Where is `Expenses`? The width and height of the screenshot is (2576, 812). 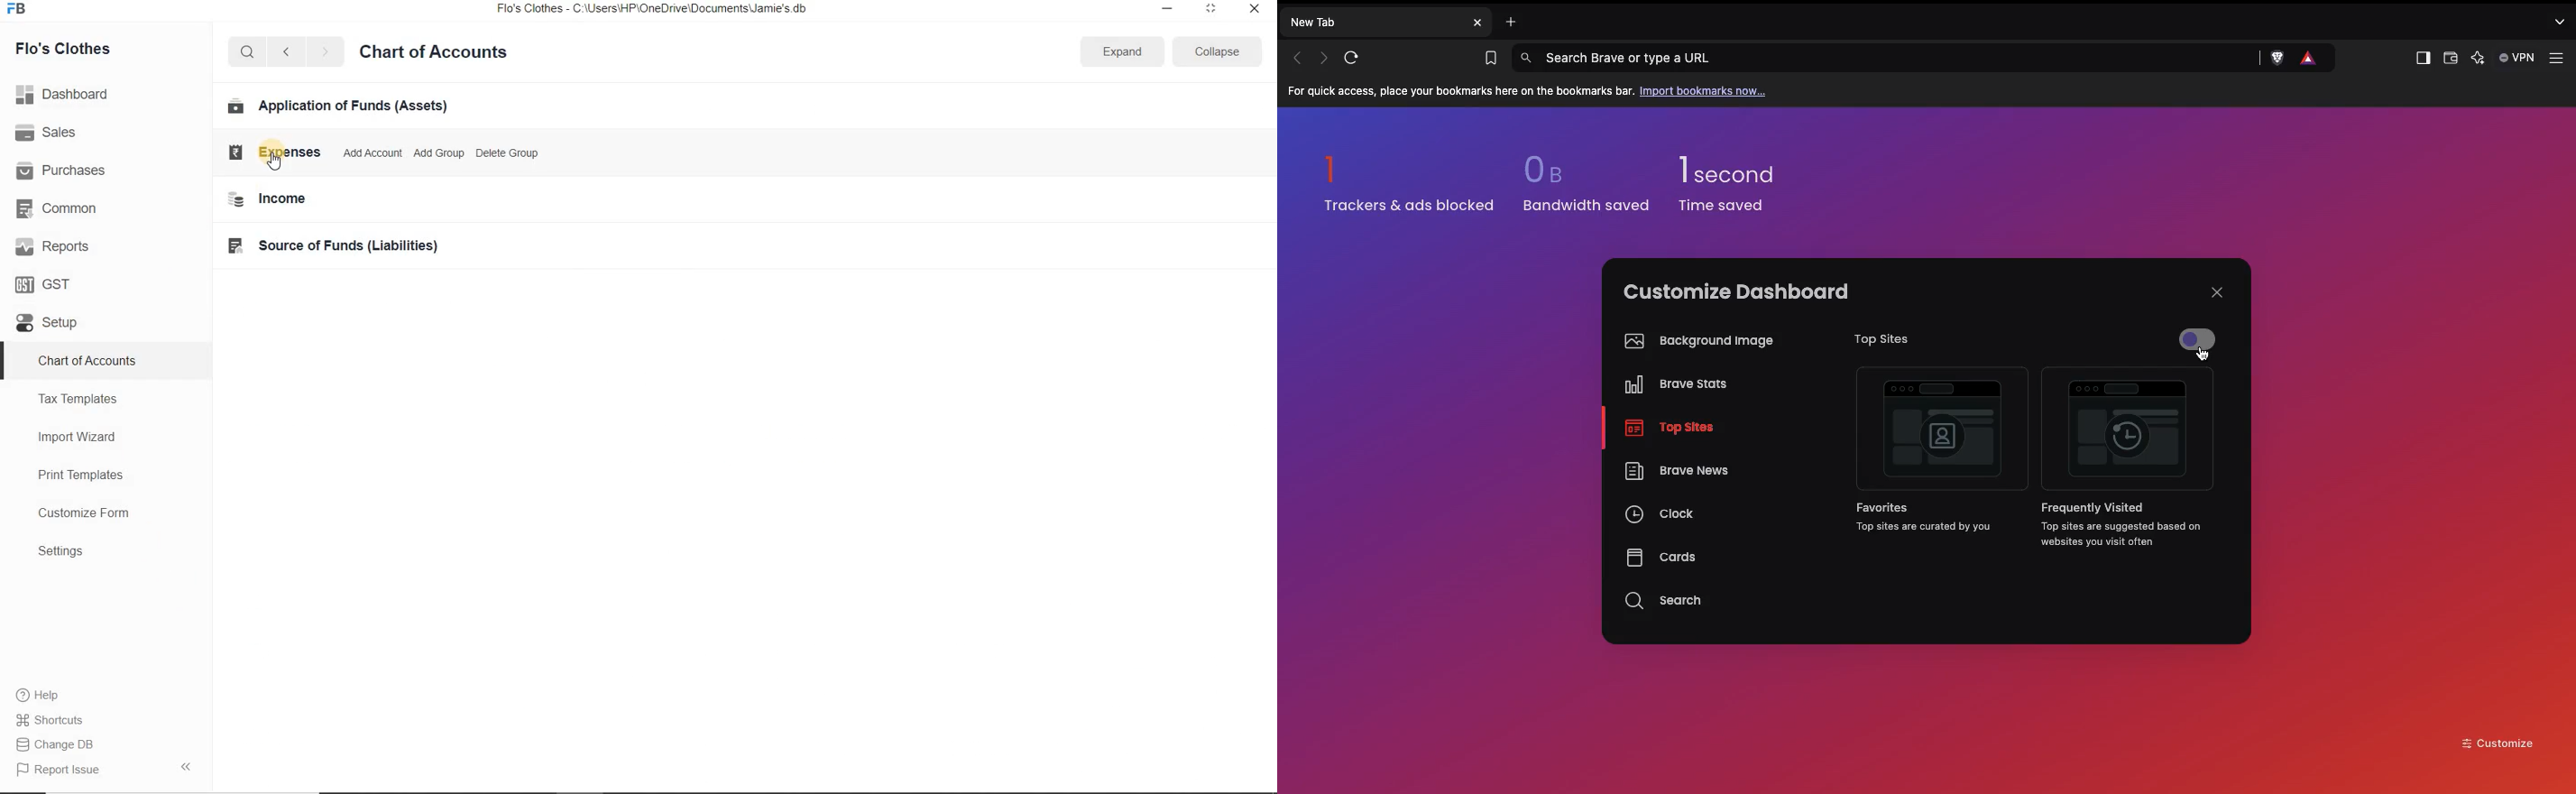 Expenses is located at coordinates (270, 152).